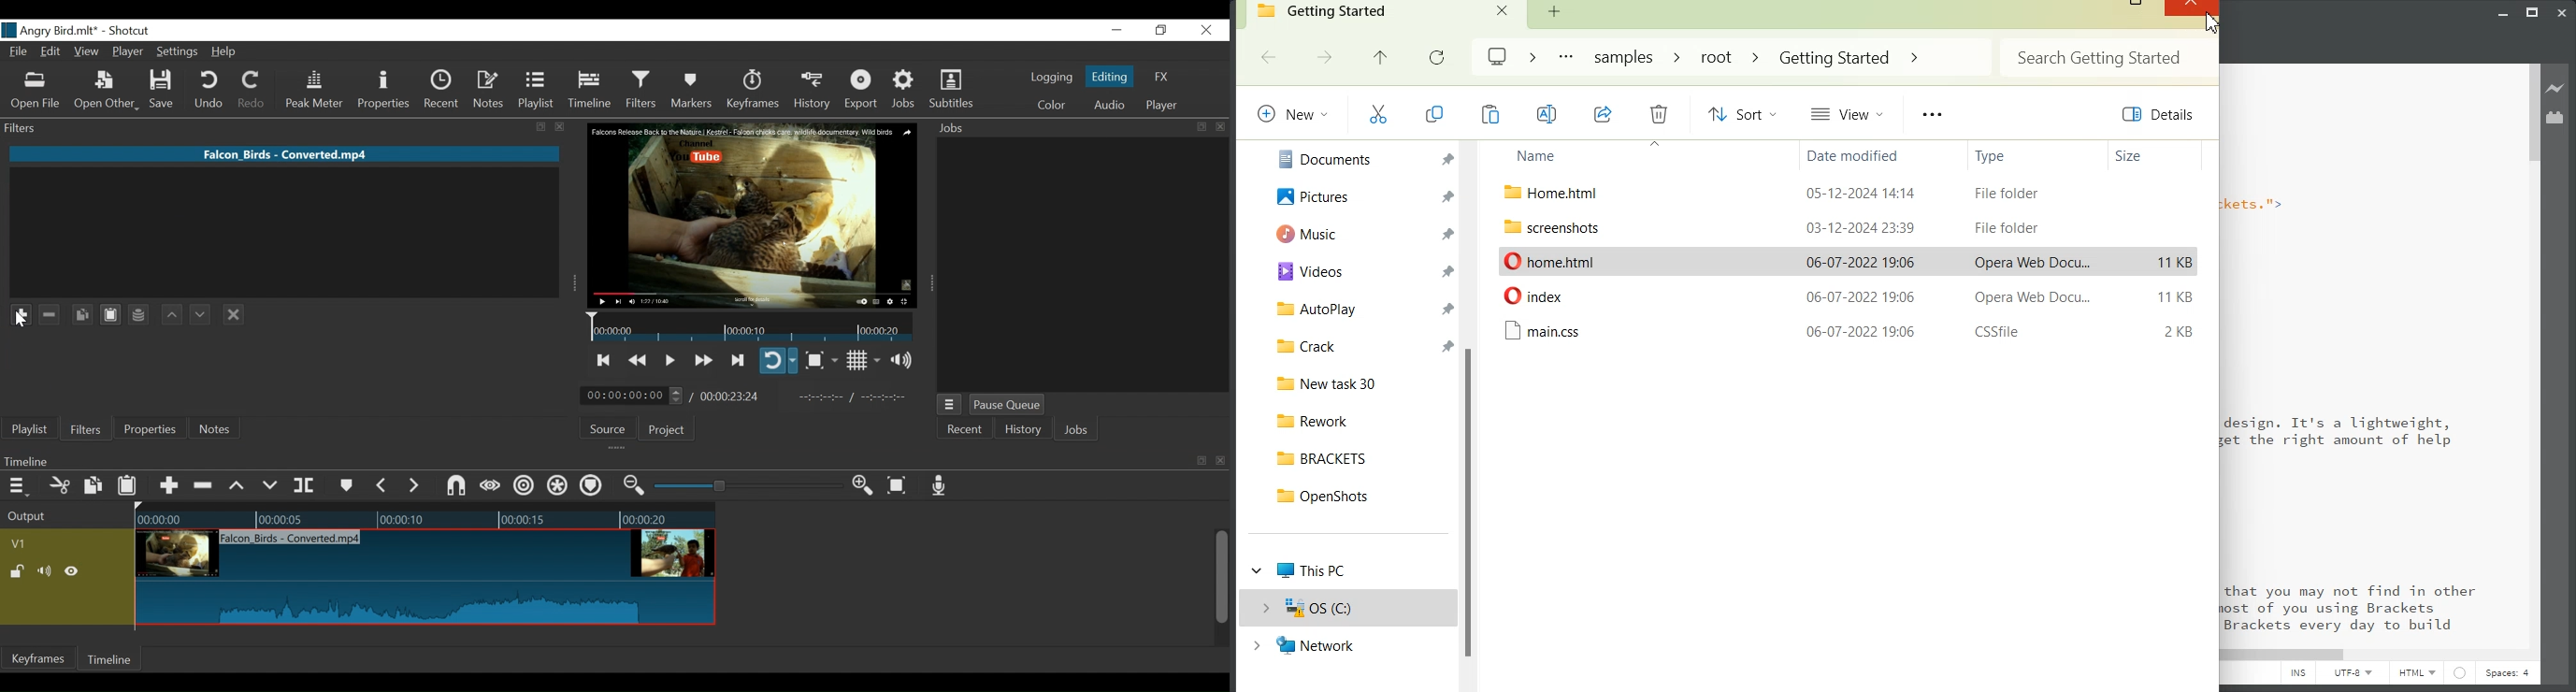 Image resolution: width=2576 pixels, height=700 pixels. What do you see at coordinates (821, 360) in the screenshot?
I see `Toggle zoom` at bounding box center [821, 360].